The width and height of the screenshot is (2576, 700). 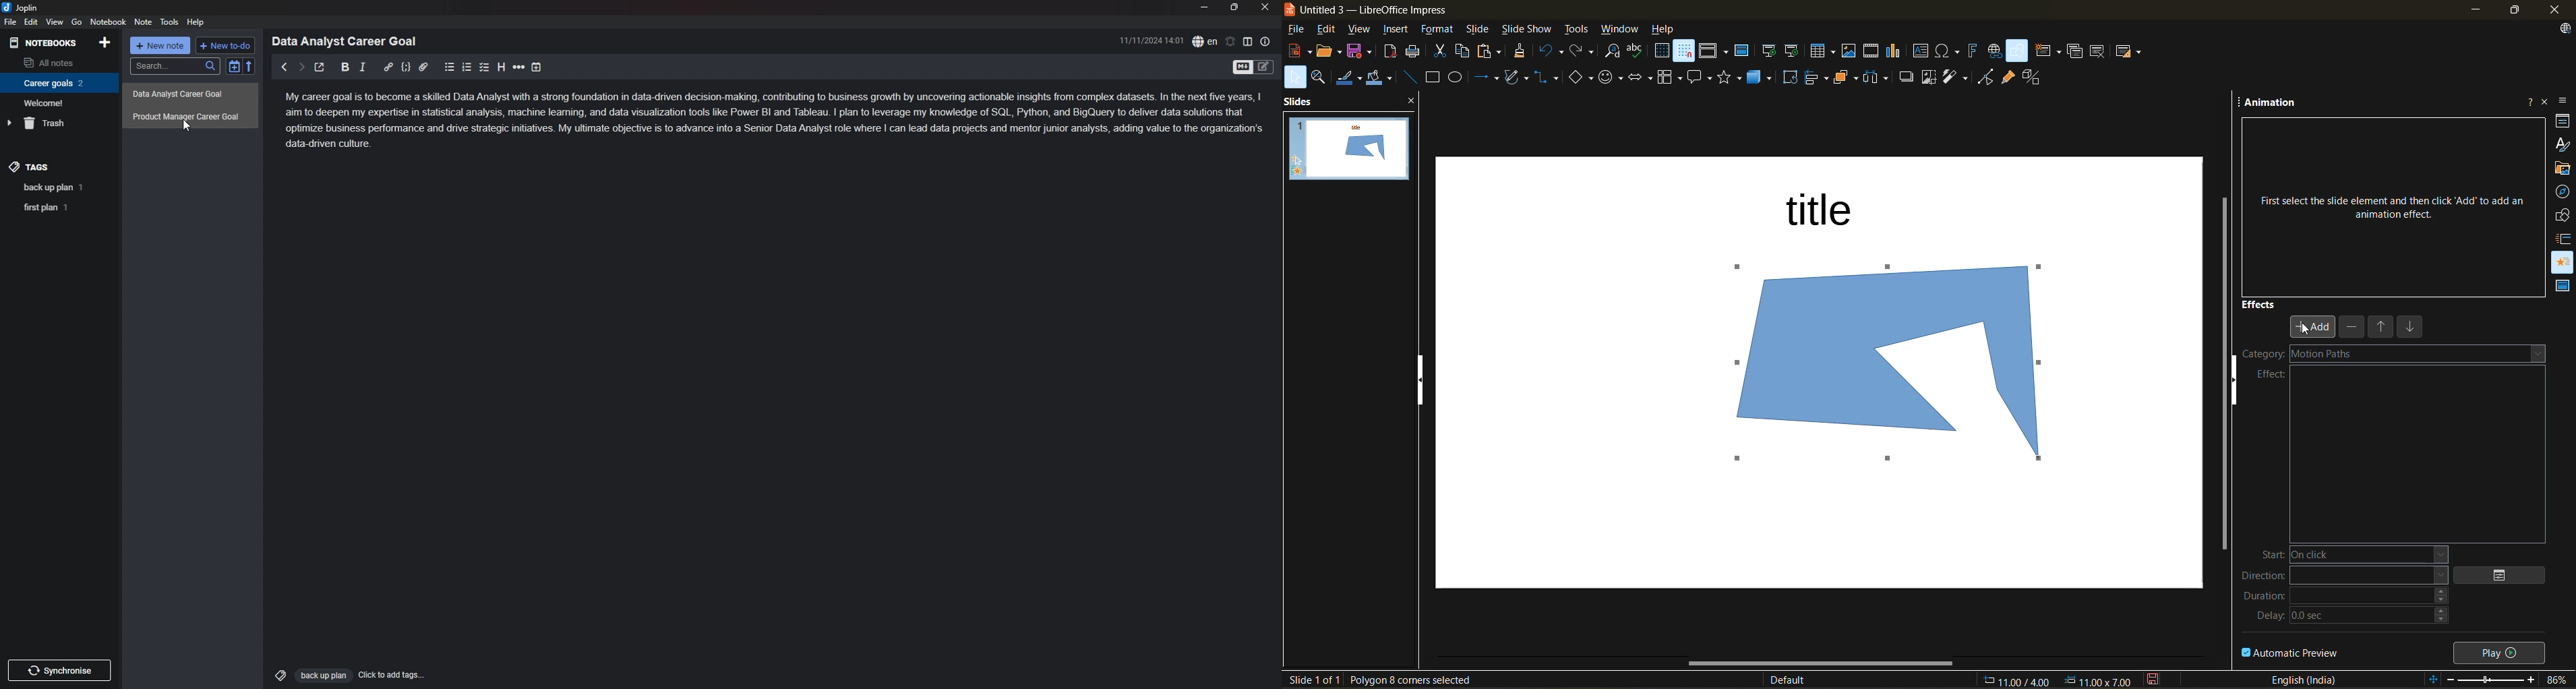 What do you see at coordinates (63, 208) in the screenshot?
I see `first plan 1` at bounding box center [63, 208].